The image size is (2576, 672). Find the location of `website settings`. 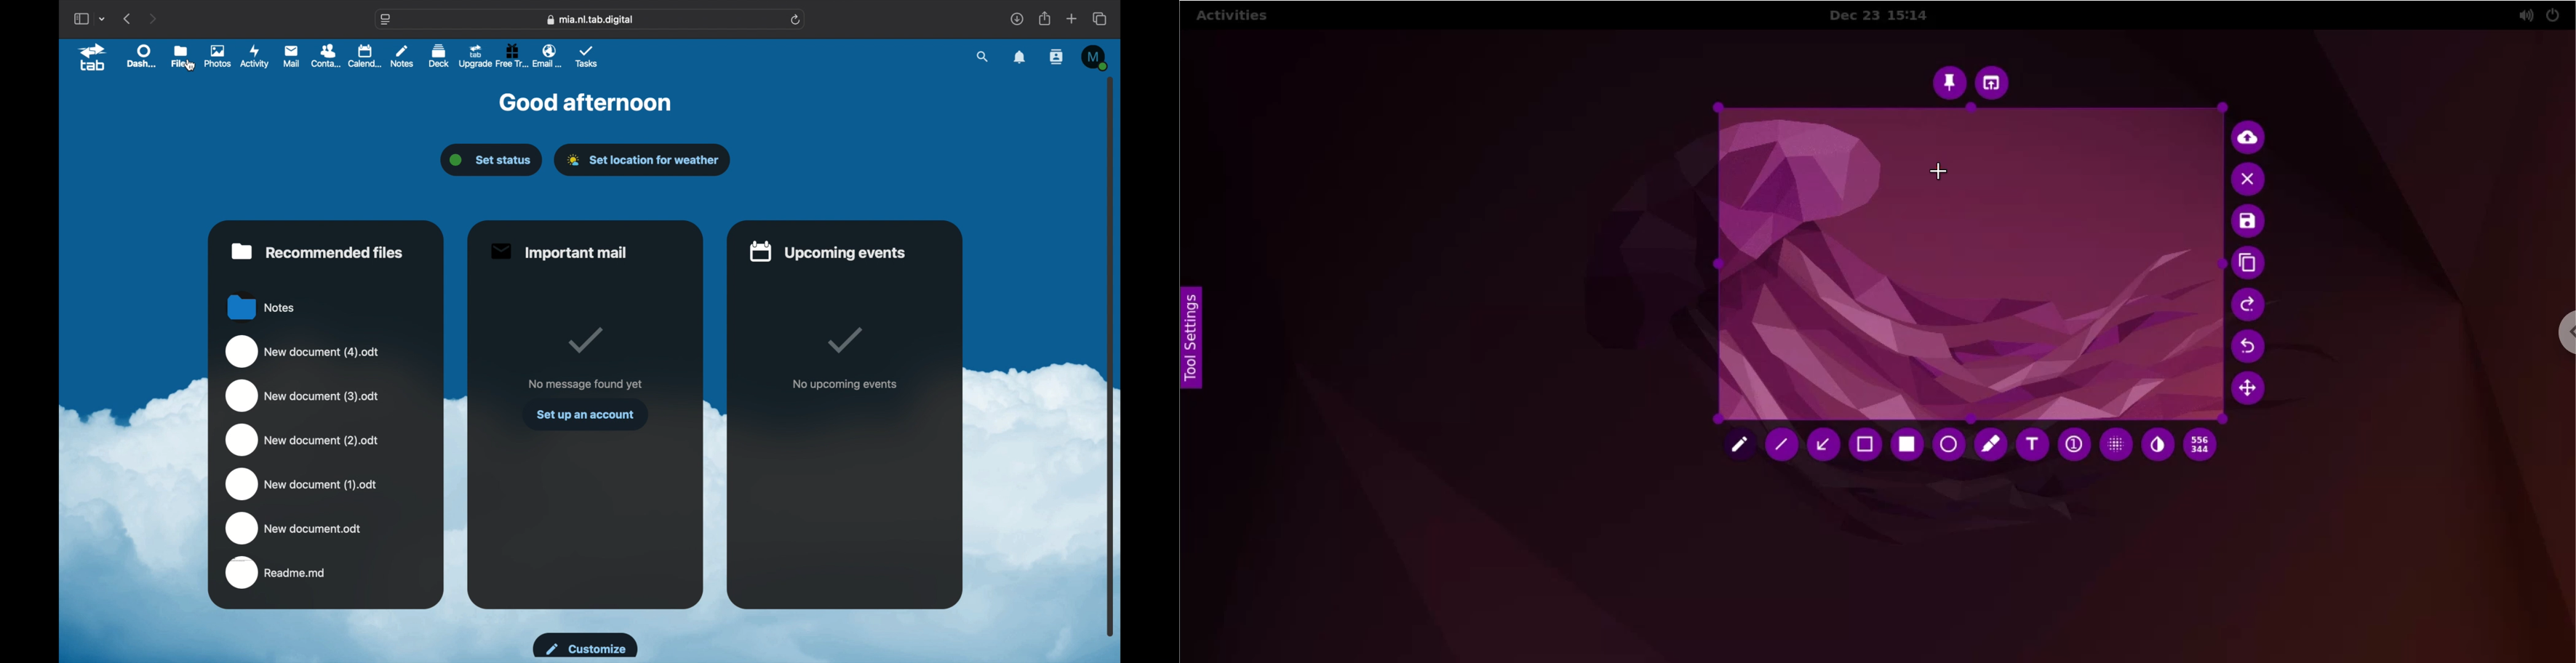

website settings is located at coordinates (386, 18).